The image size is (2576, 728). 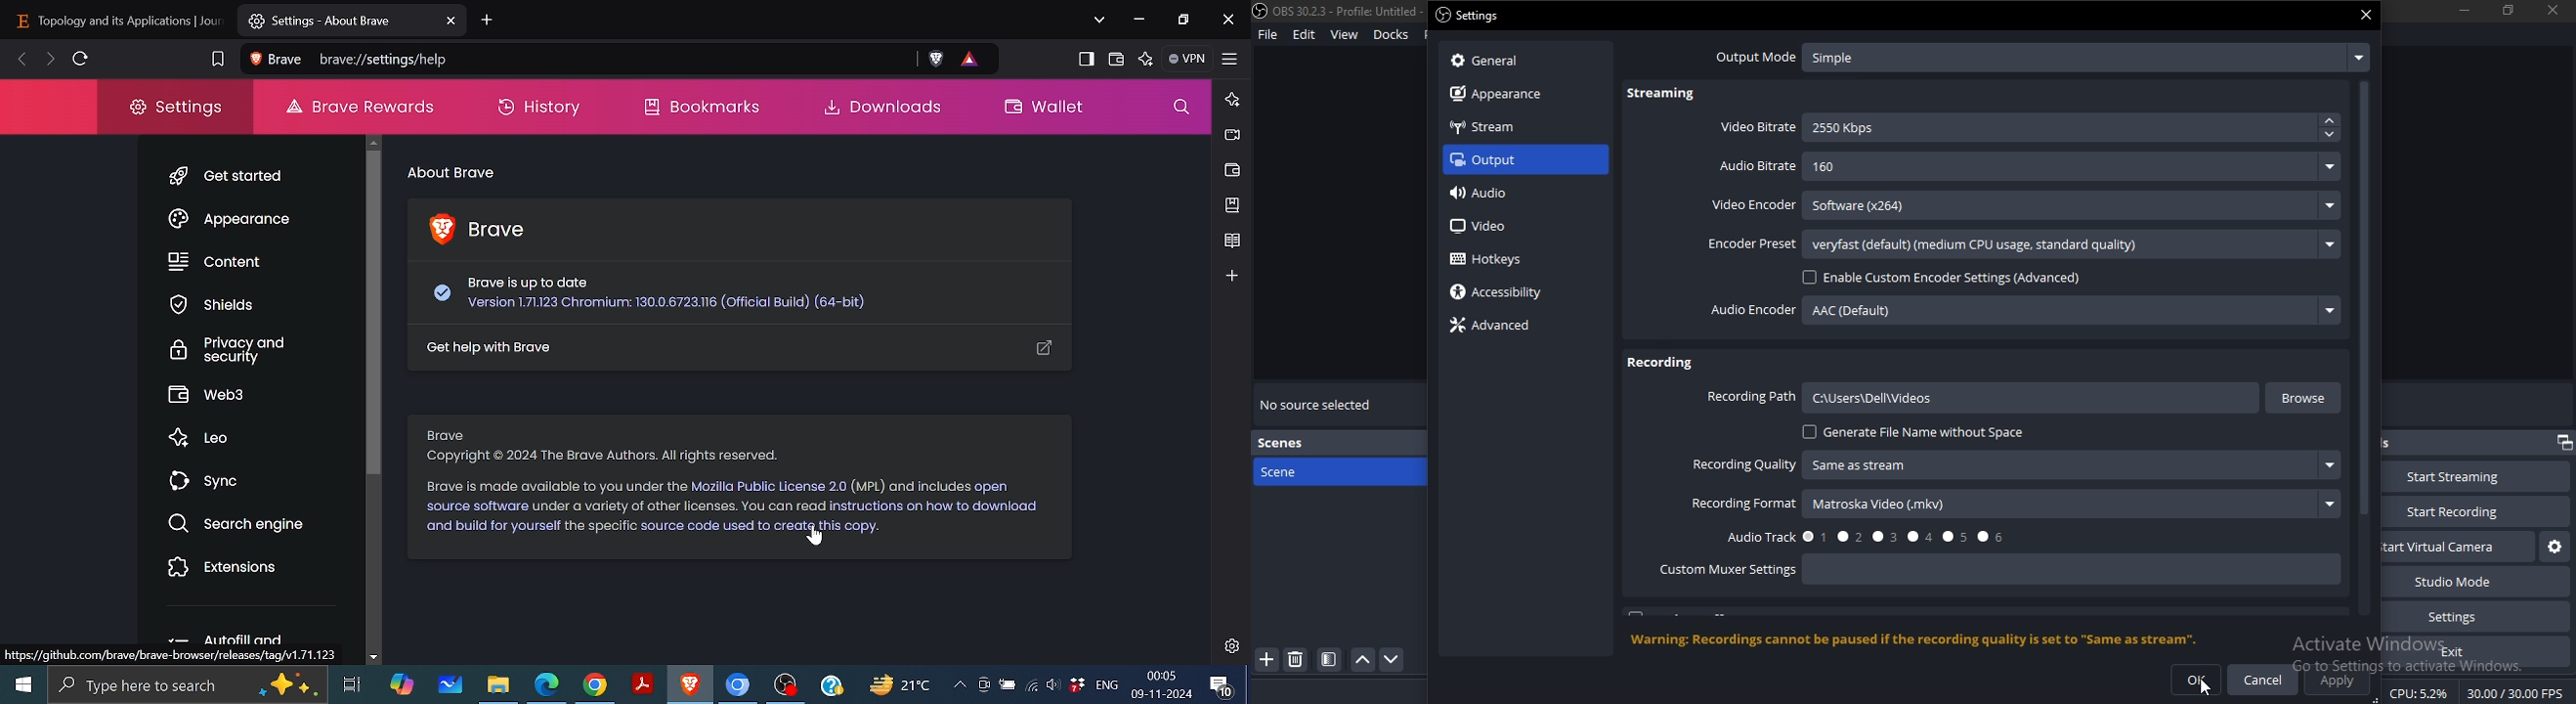 What do you see at coordinates (1730, 570) in the screenshot?
I see `custom mixer settings` at bounding box center [1730, 570].